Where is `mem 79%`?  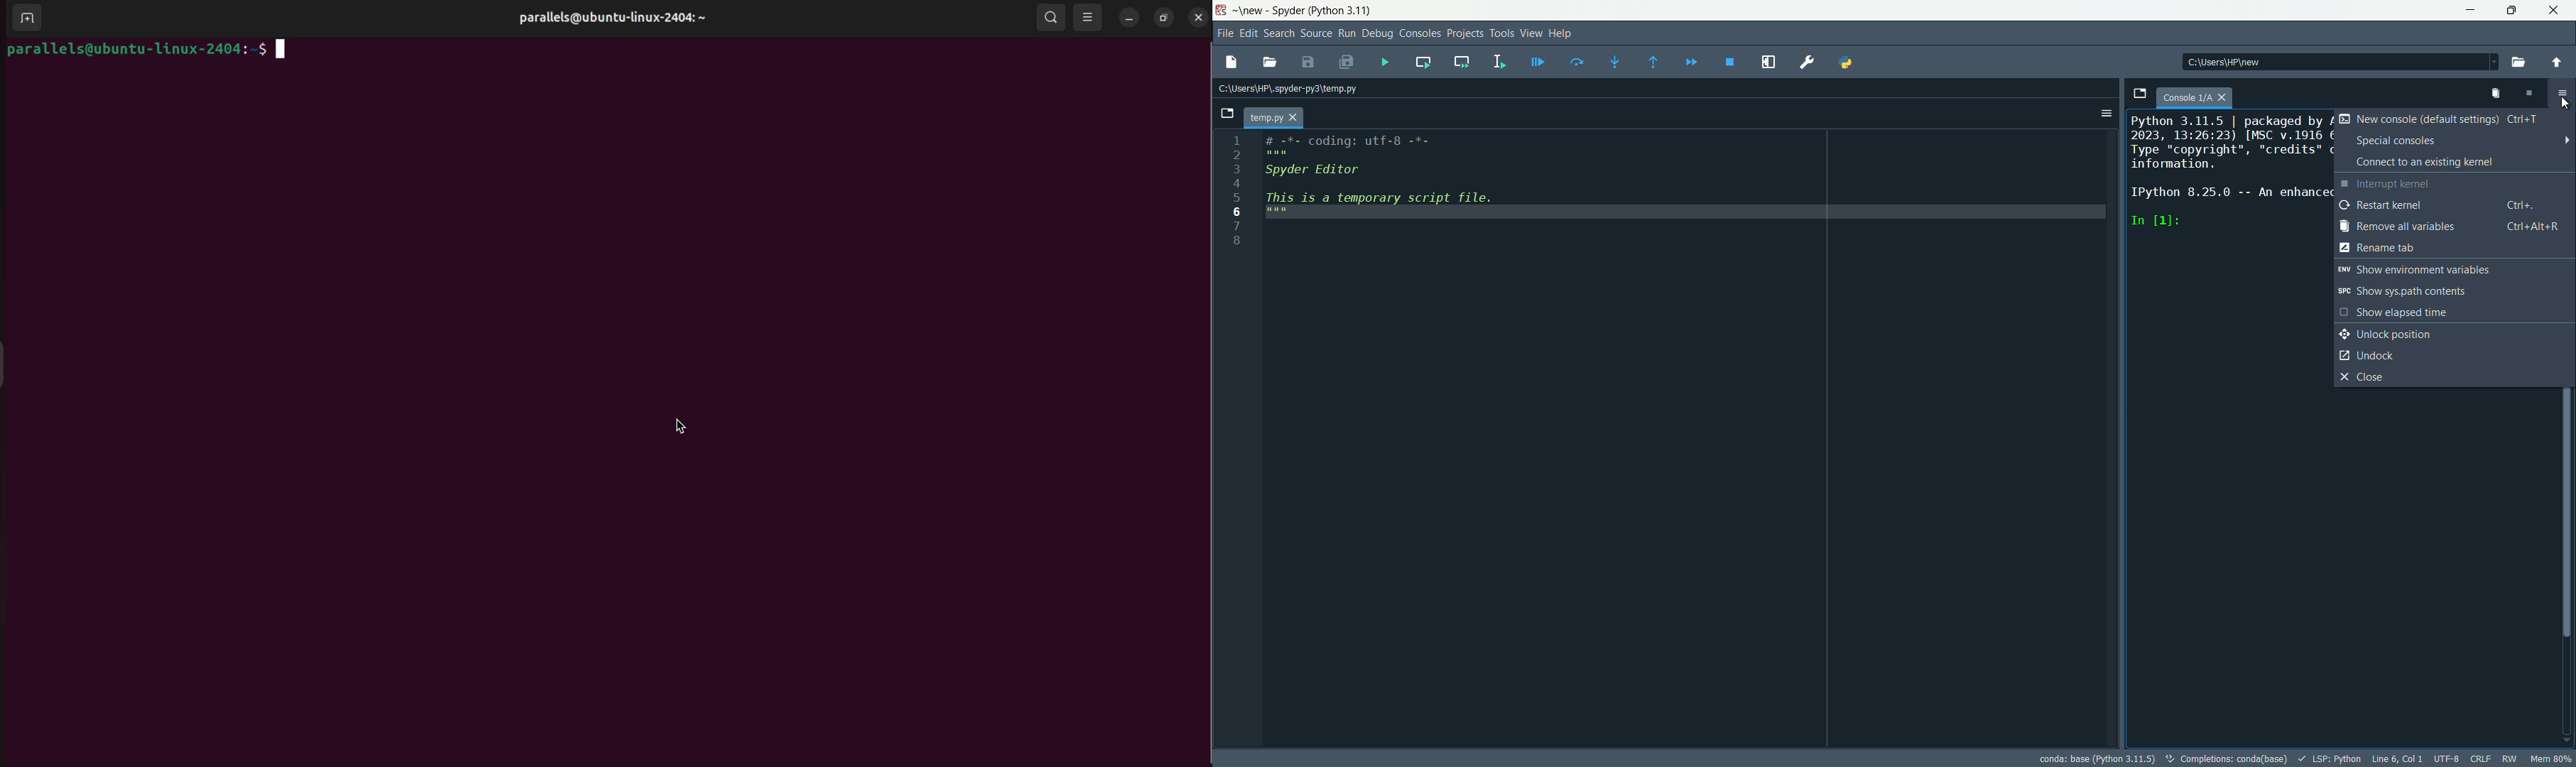 mem 79% is located at coordinates (2548, 758).